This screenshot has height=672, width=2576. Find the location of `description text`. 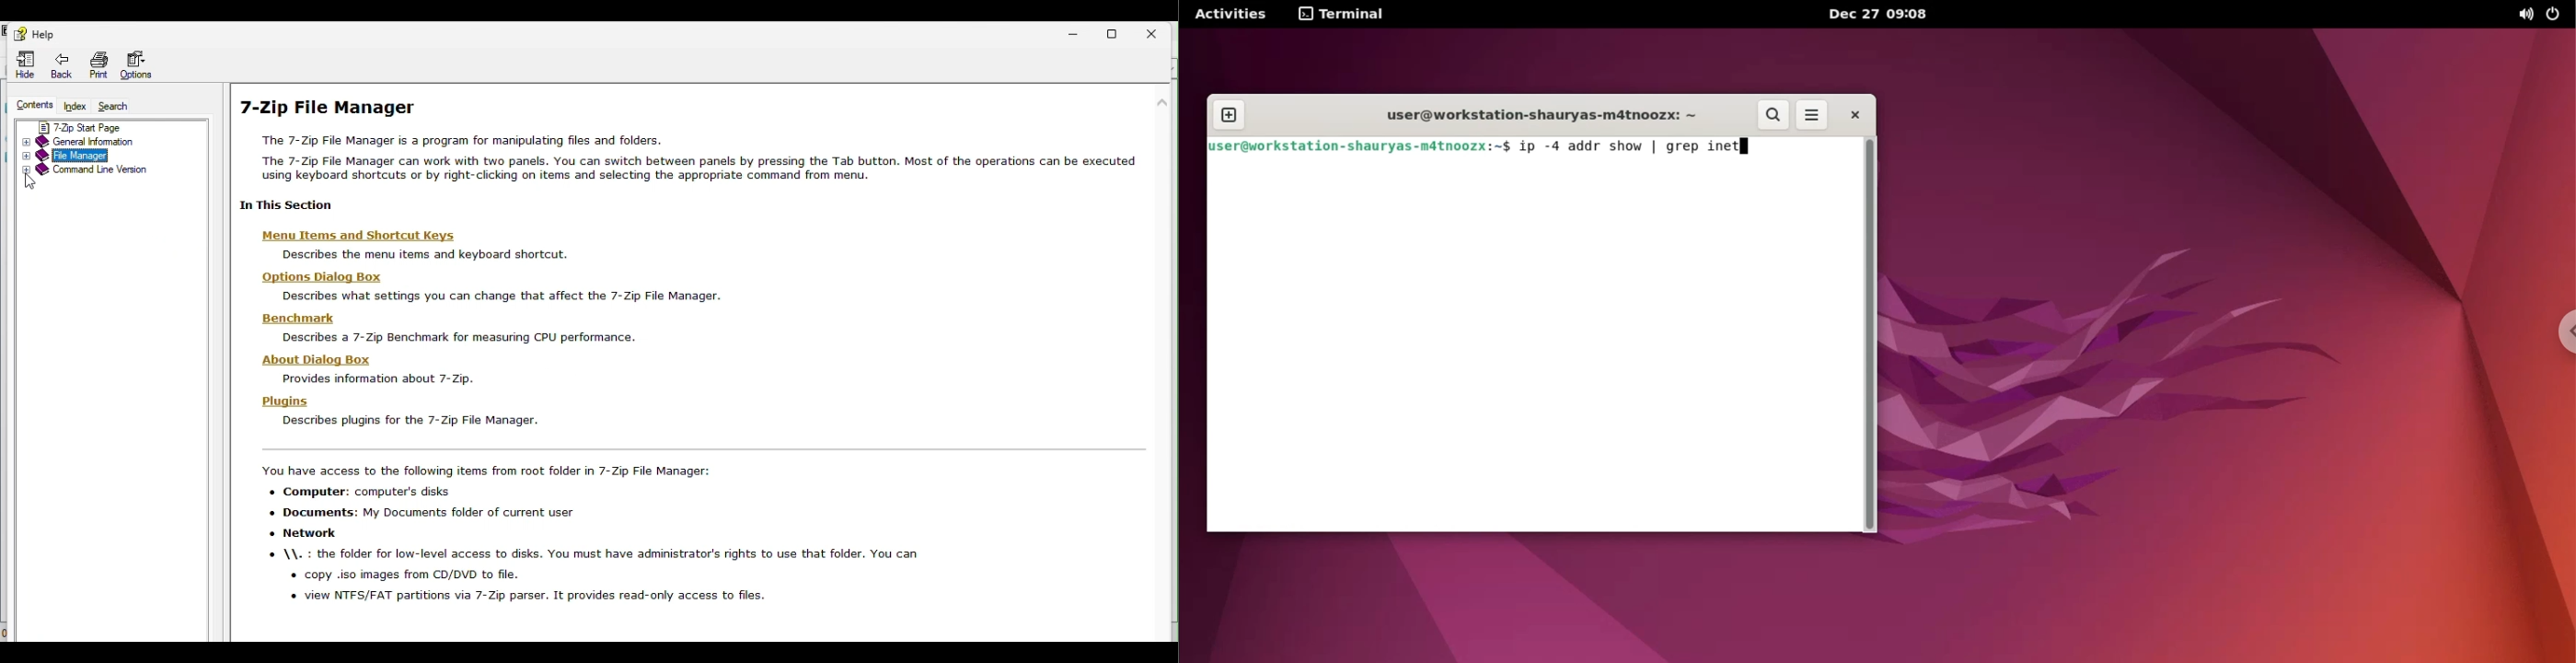

description text is located at coordinates (408, 421).